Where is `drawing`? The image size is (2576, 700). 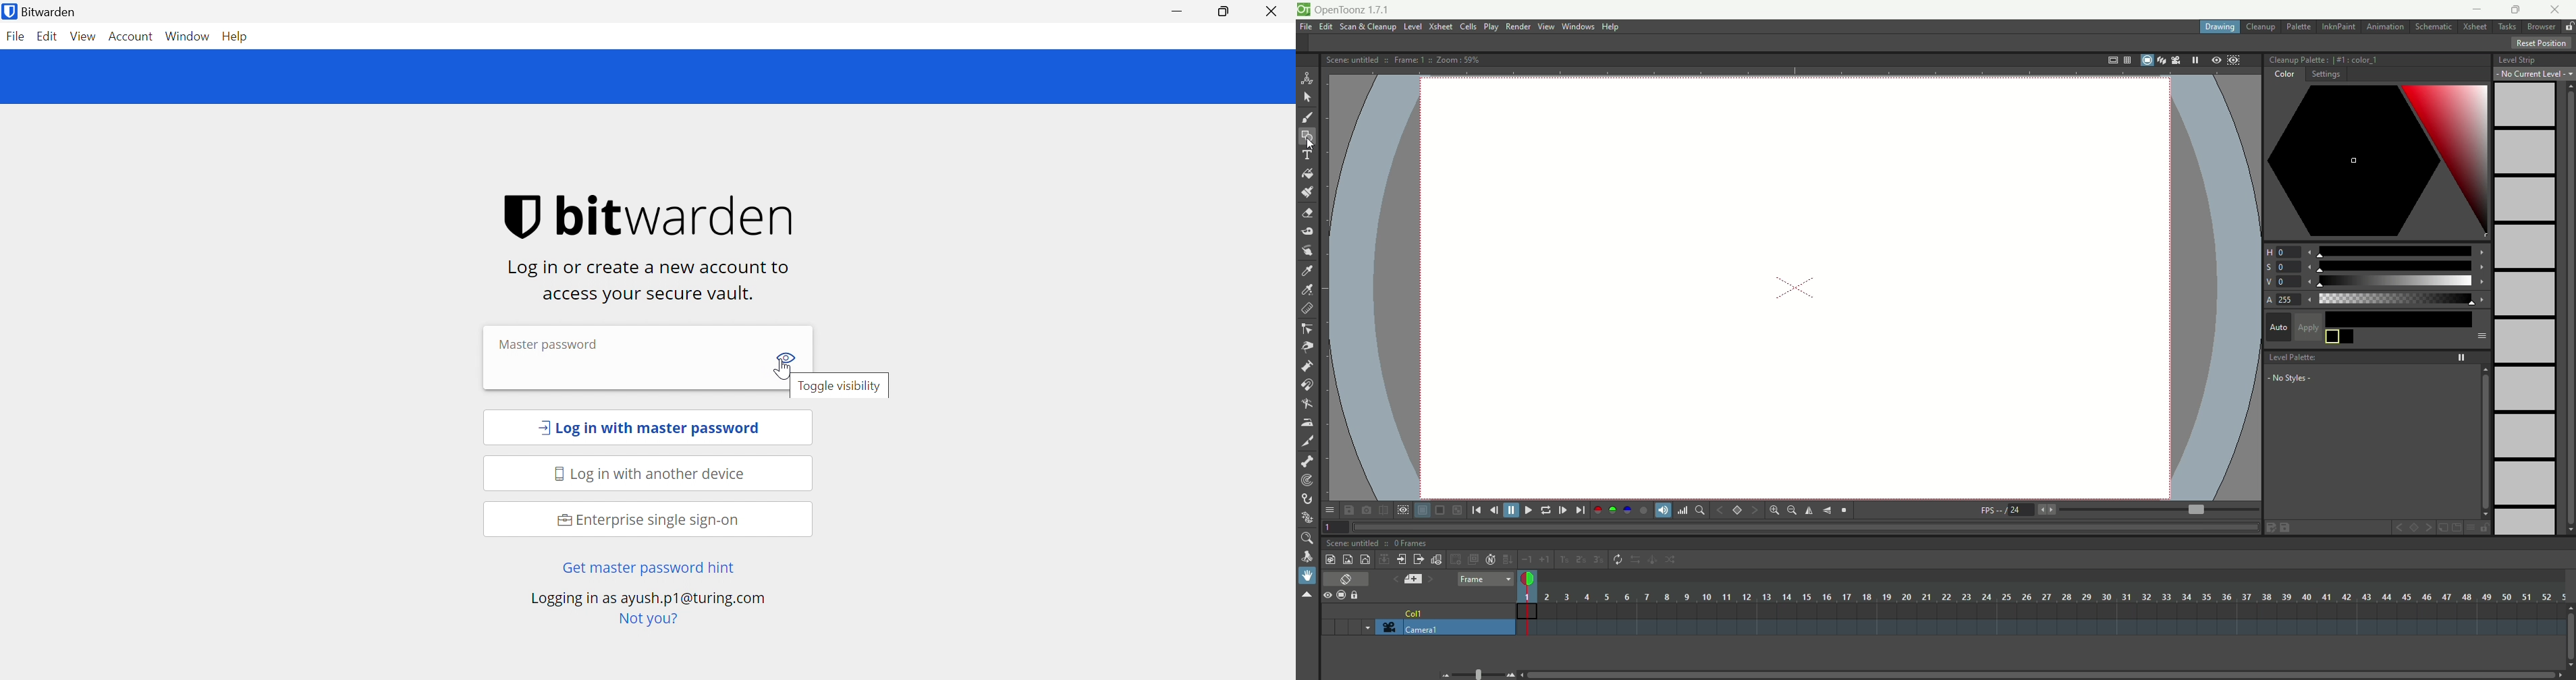 drawing is located at coordinates (2221, 27).